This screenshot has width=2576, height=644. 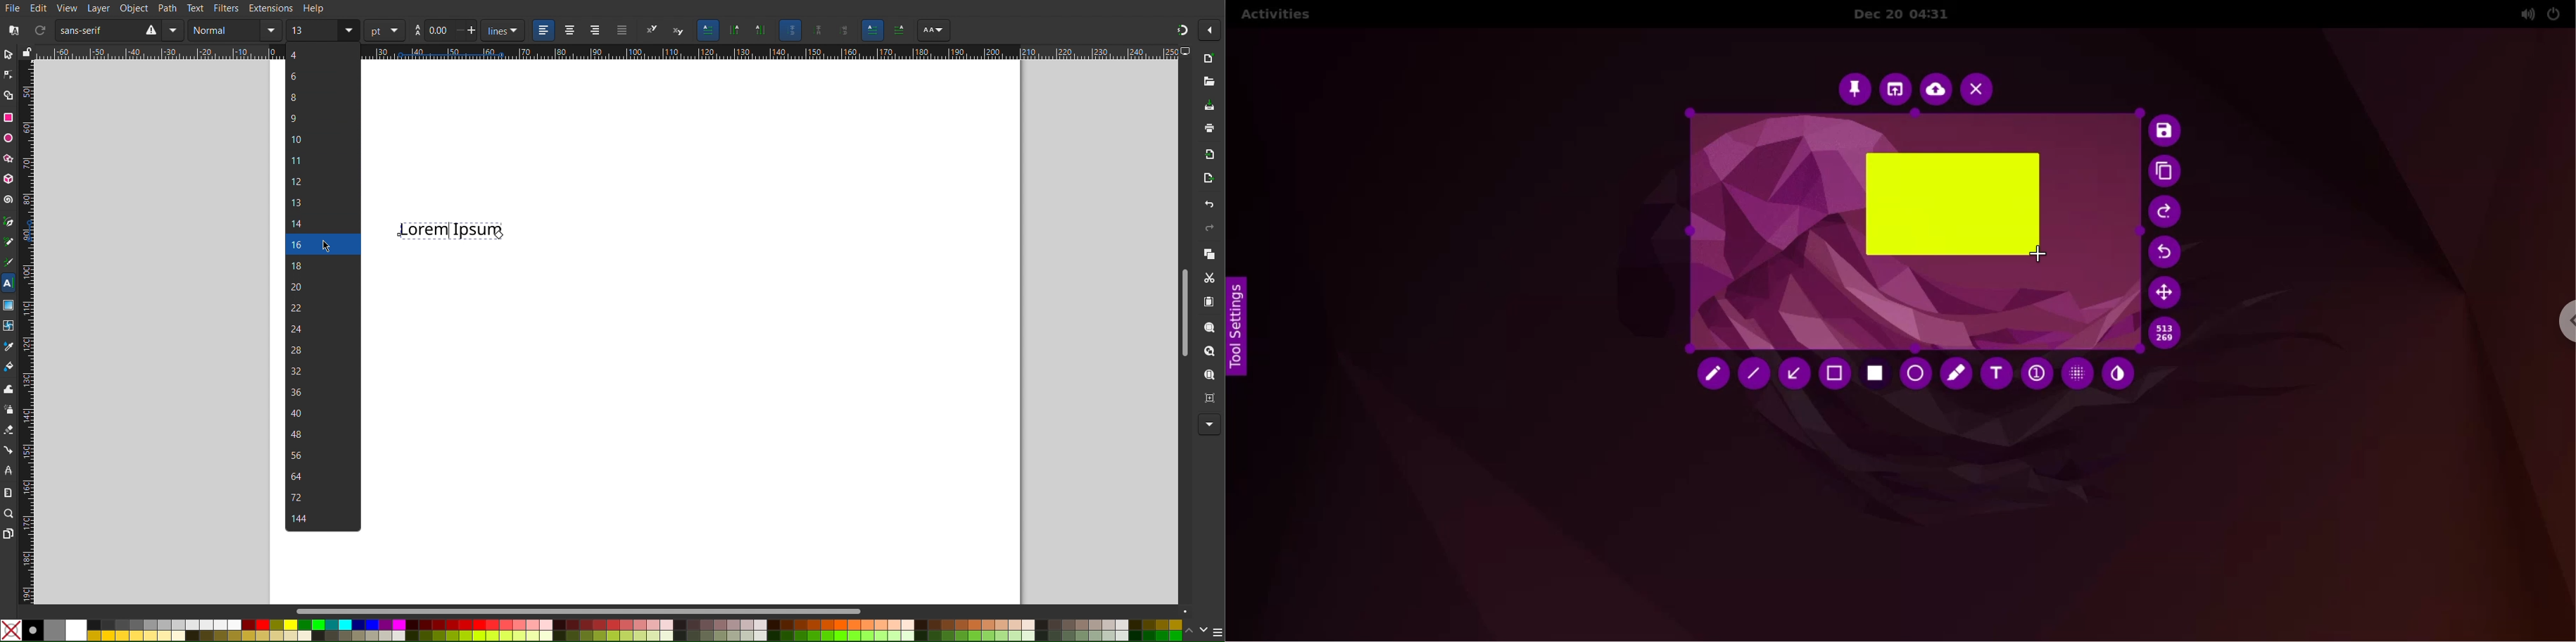 What do you see at coordinates (16, 29) in the screenshot?
I see `font file` at bounding box center [16, 29].